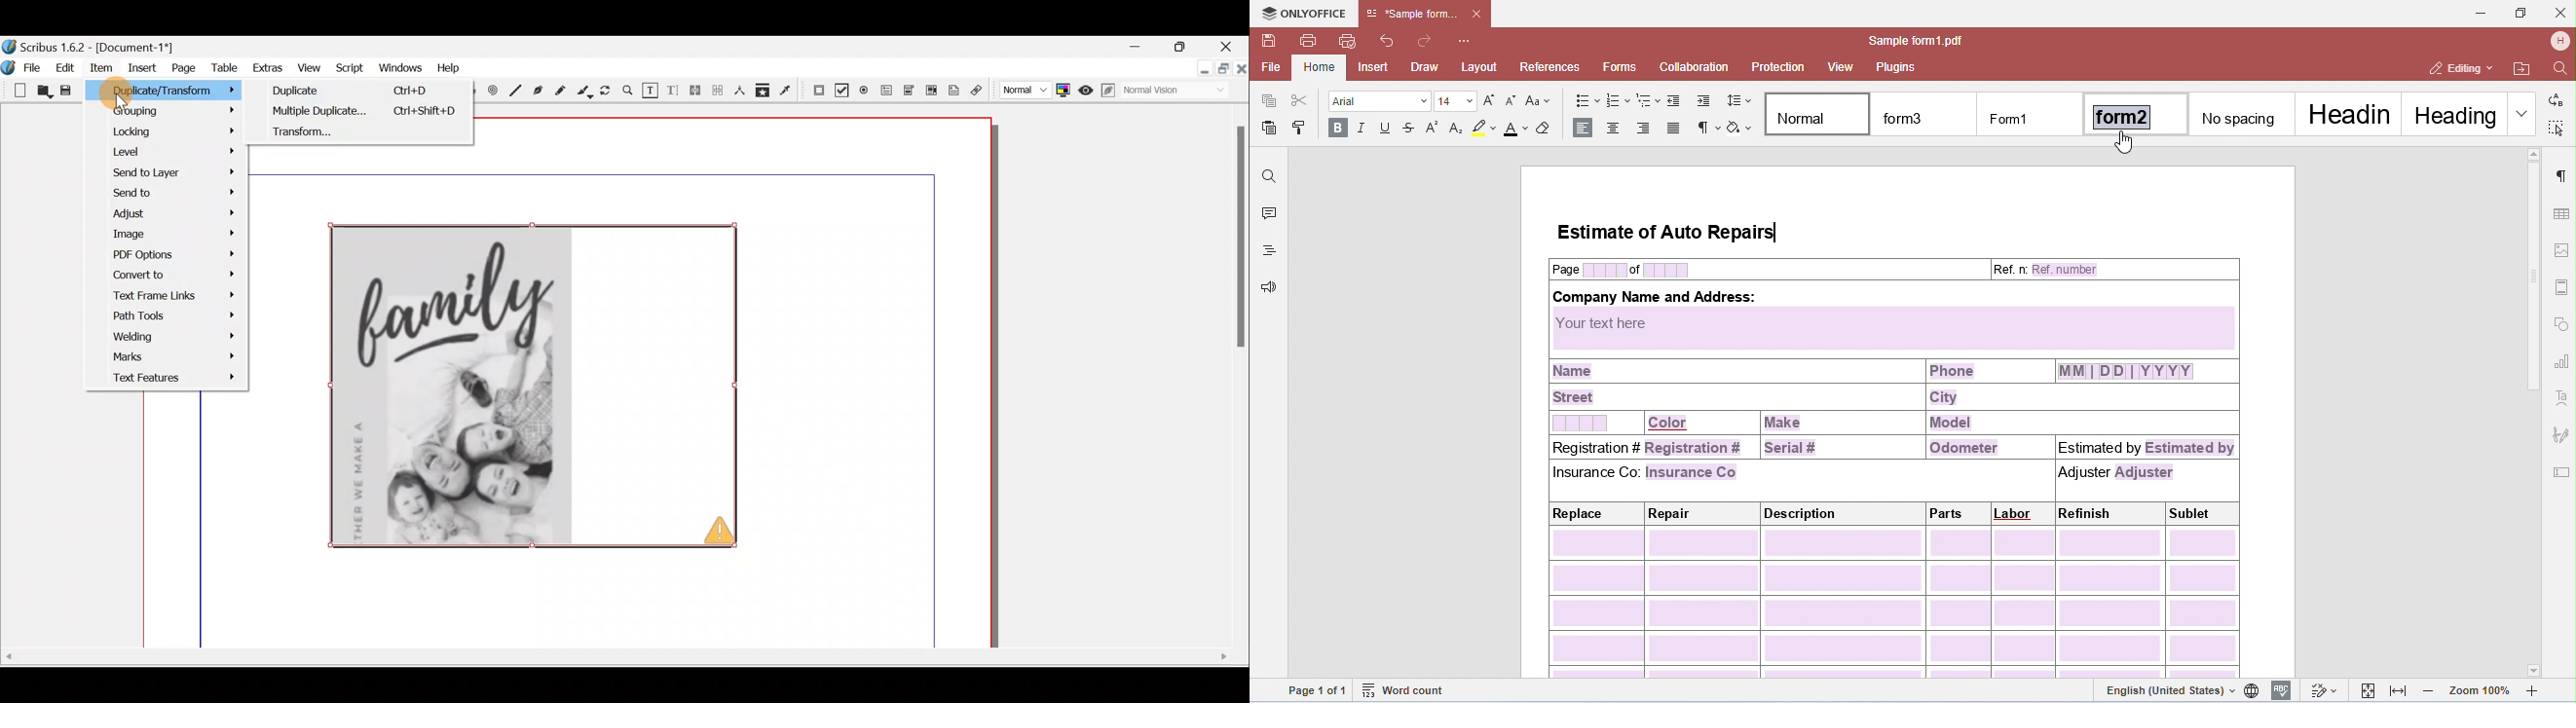  I want to click on Send to layer, so click(167, 172).